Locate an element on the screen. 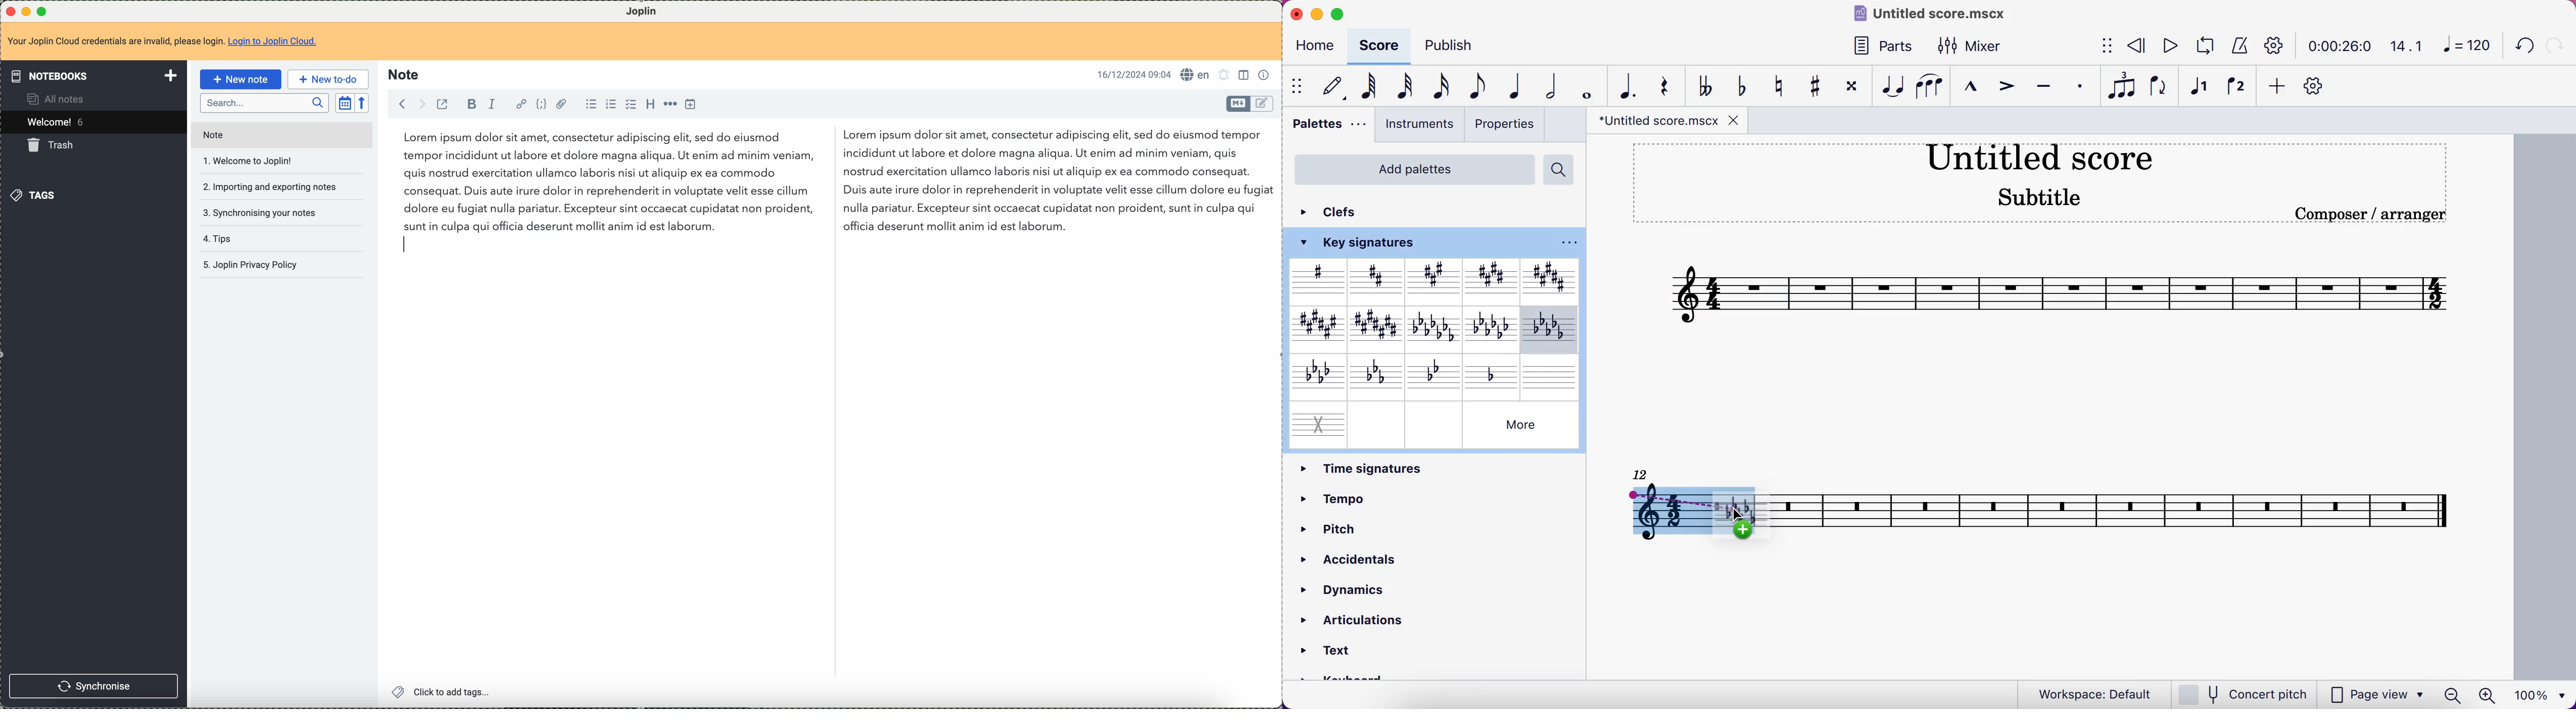 Image resolution: width=2576 pixels, height=728 pixels. close is located at coordinates (1296, 14).